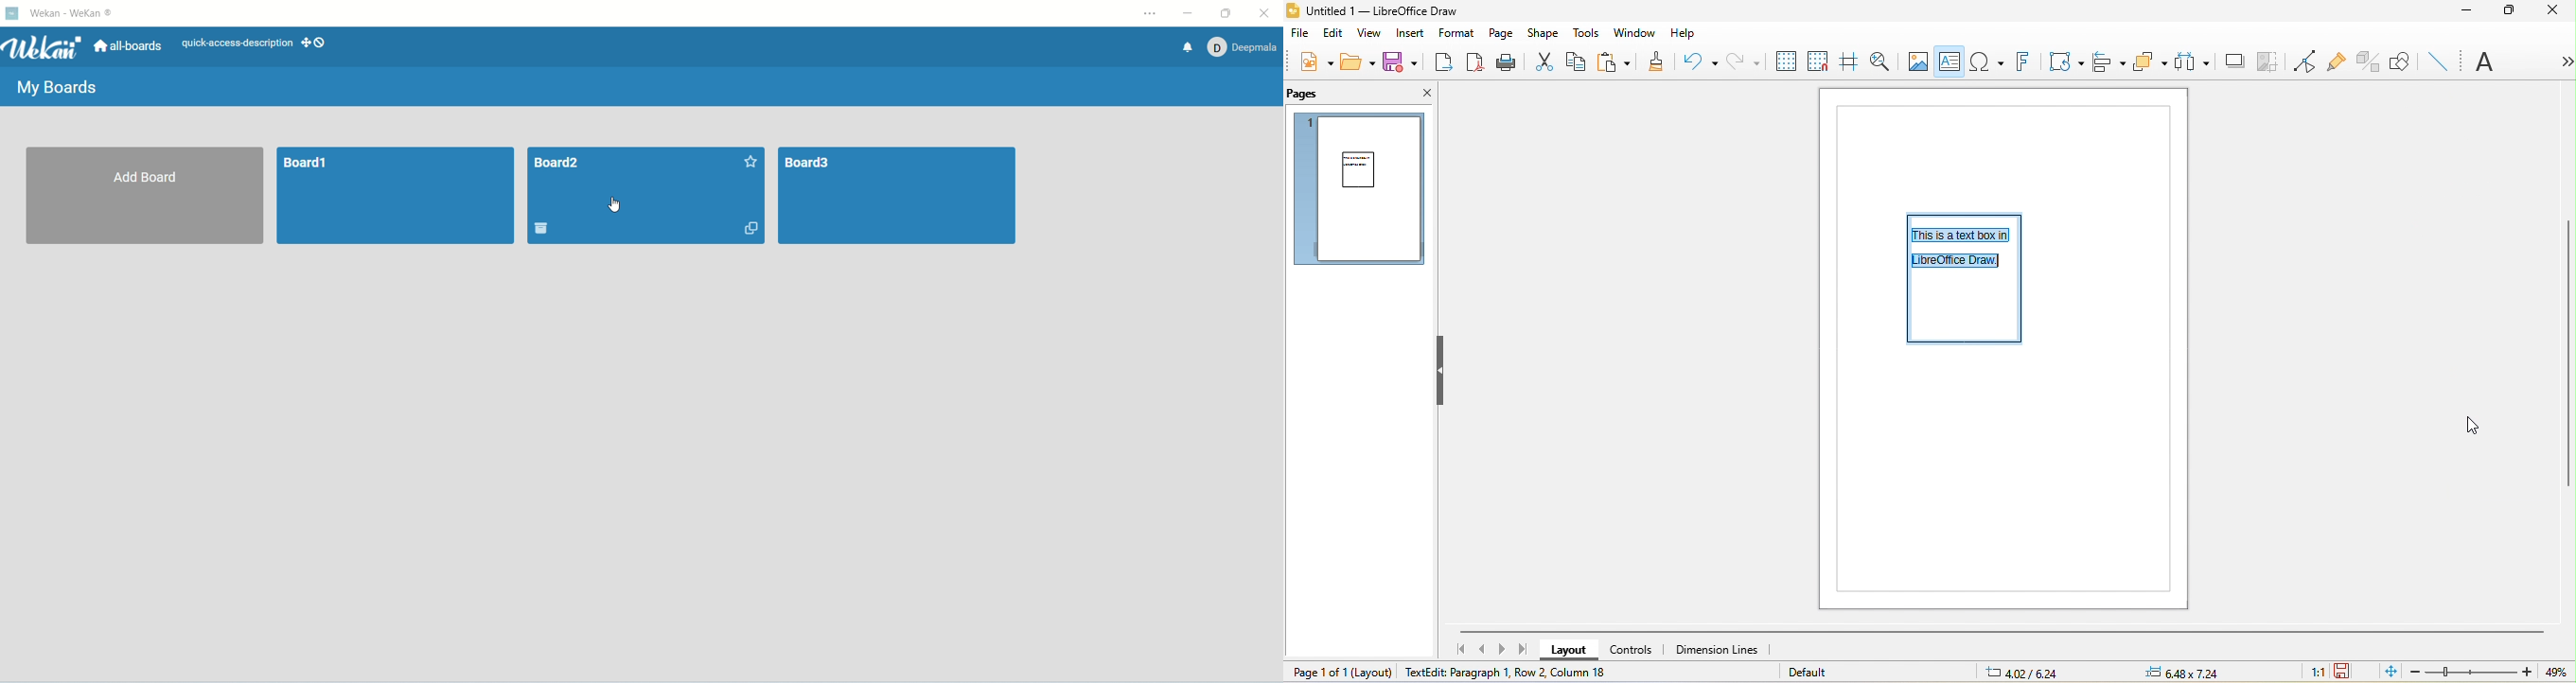 The image size is (2576, 700). What do you see at coordinates (2303, 60) in the screenshot?
I see `toggle point edit mode` at bounding box center [2303, 60].